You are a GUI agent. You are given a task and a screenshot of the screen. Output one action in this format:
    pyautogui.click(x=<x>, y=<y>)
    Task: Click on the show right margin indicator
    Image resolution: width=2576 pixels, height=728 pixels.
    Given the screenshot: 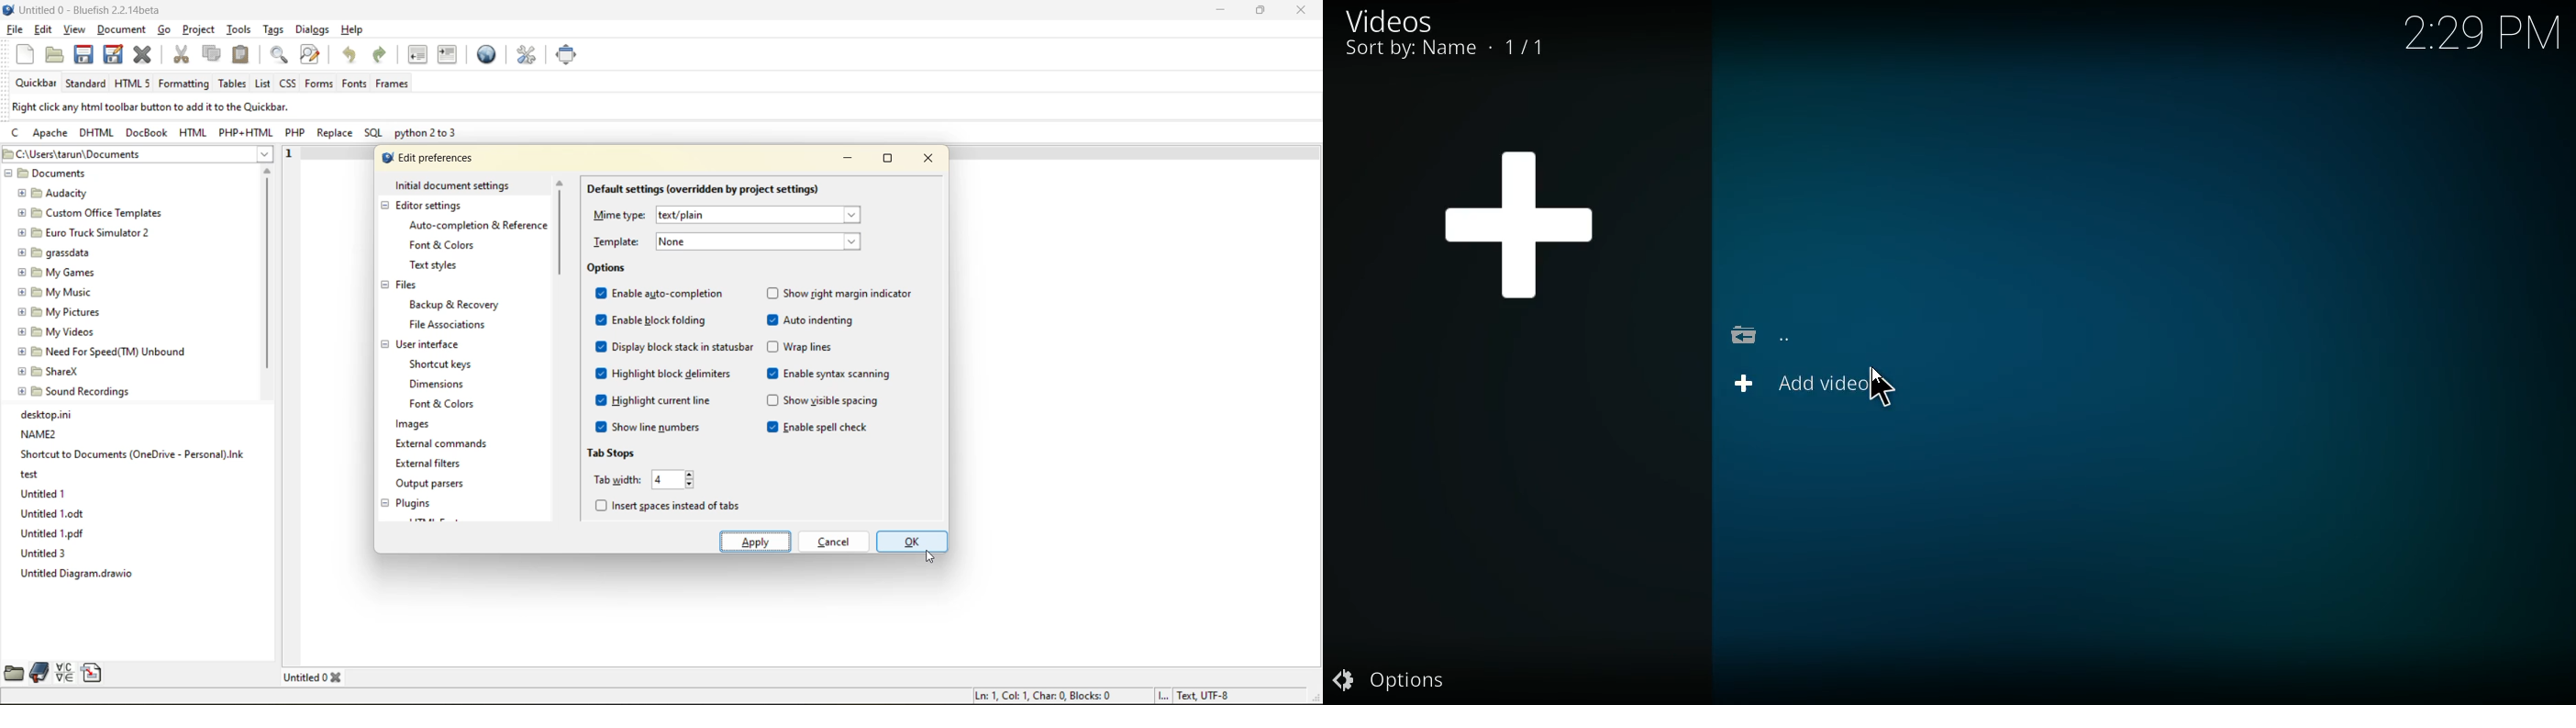 What is the action you would take?
    pyautogui.click(x=844, y=292)
    